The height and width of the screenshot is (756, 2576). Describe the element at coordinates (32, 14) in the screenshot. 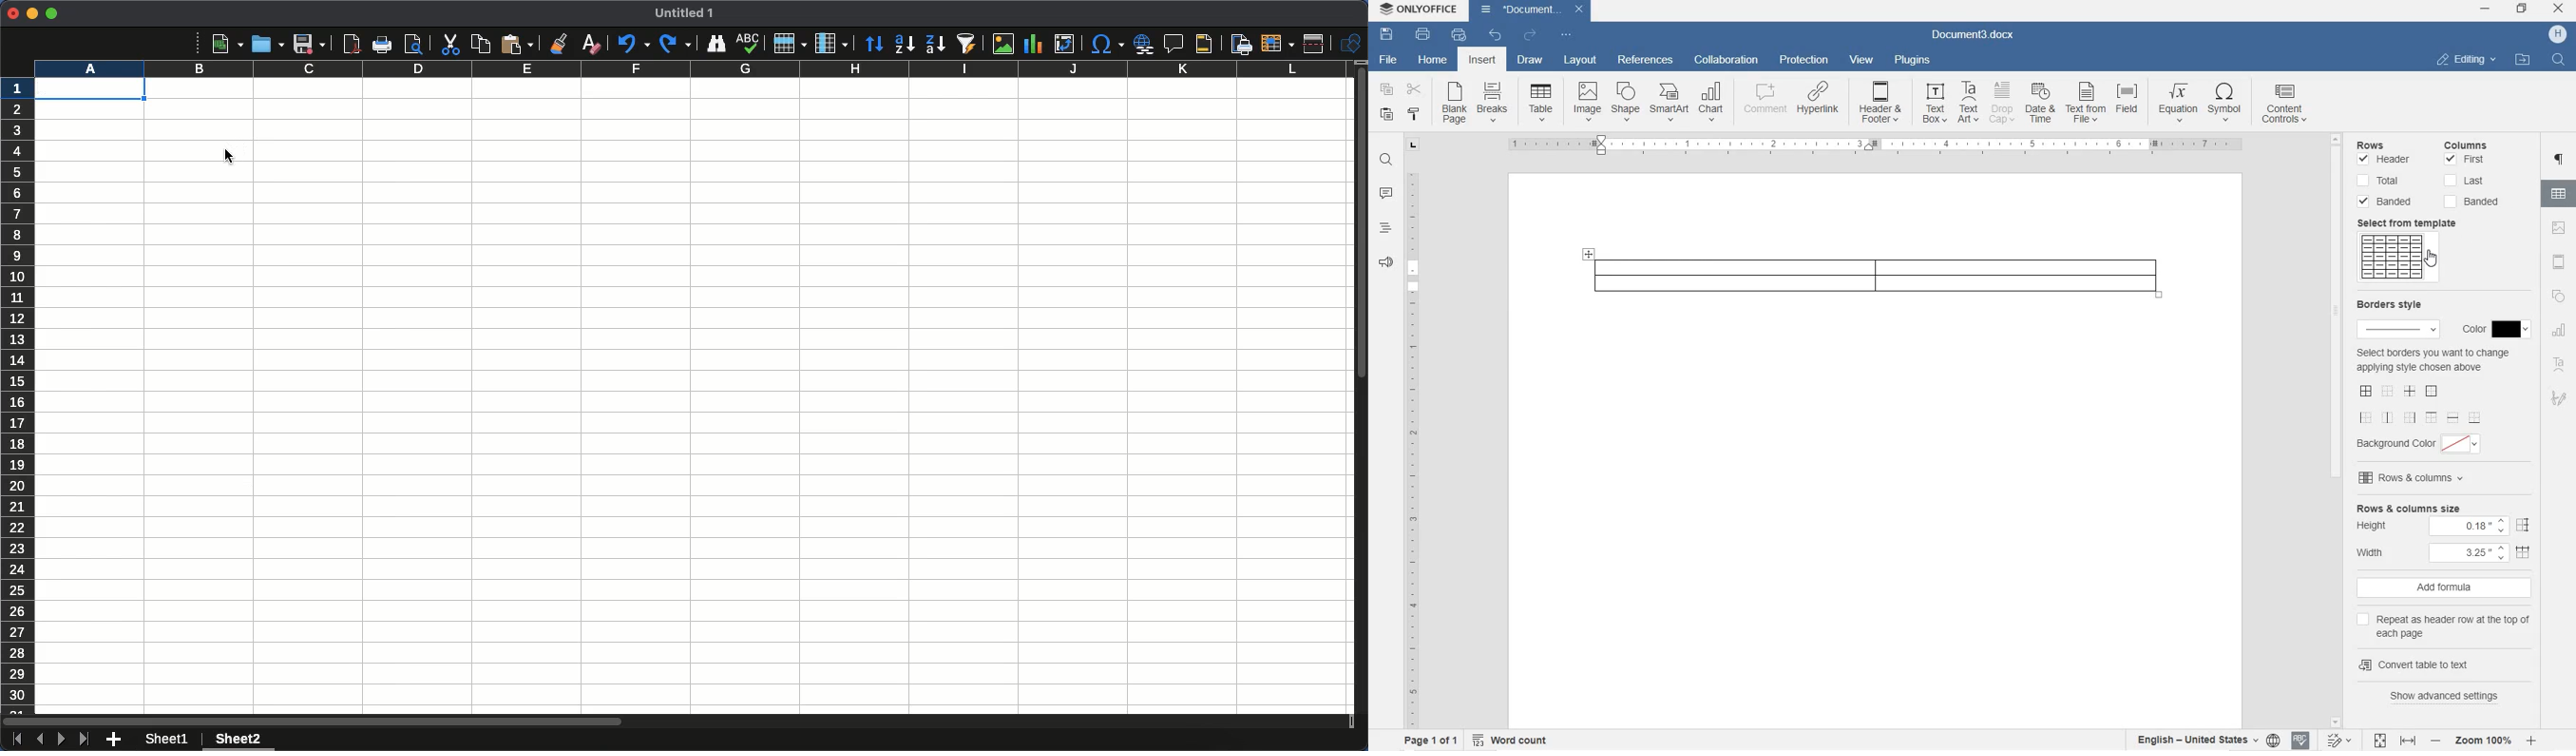

I see `Minimize` at that location.